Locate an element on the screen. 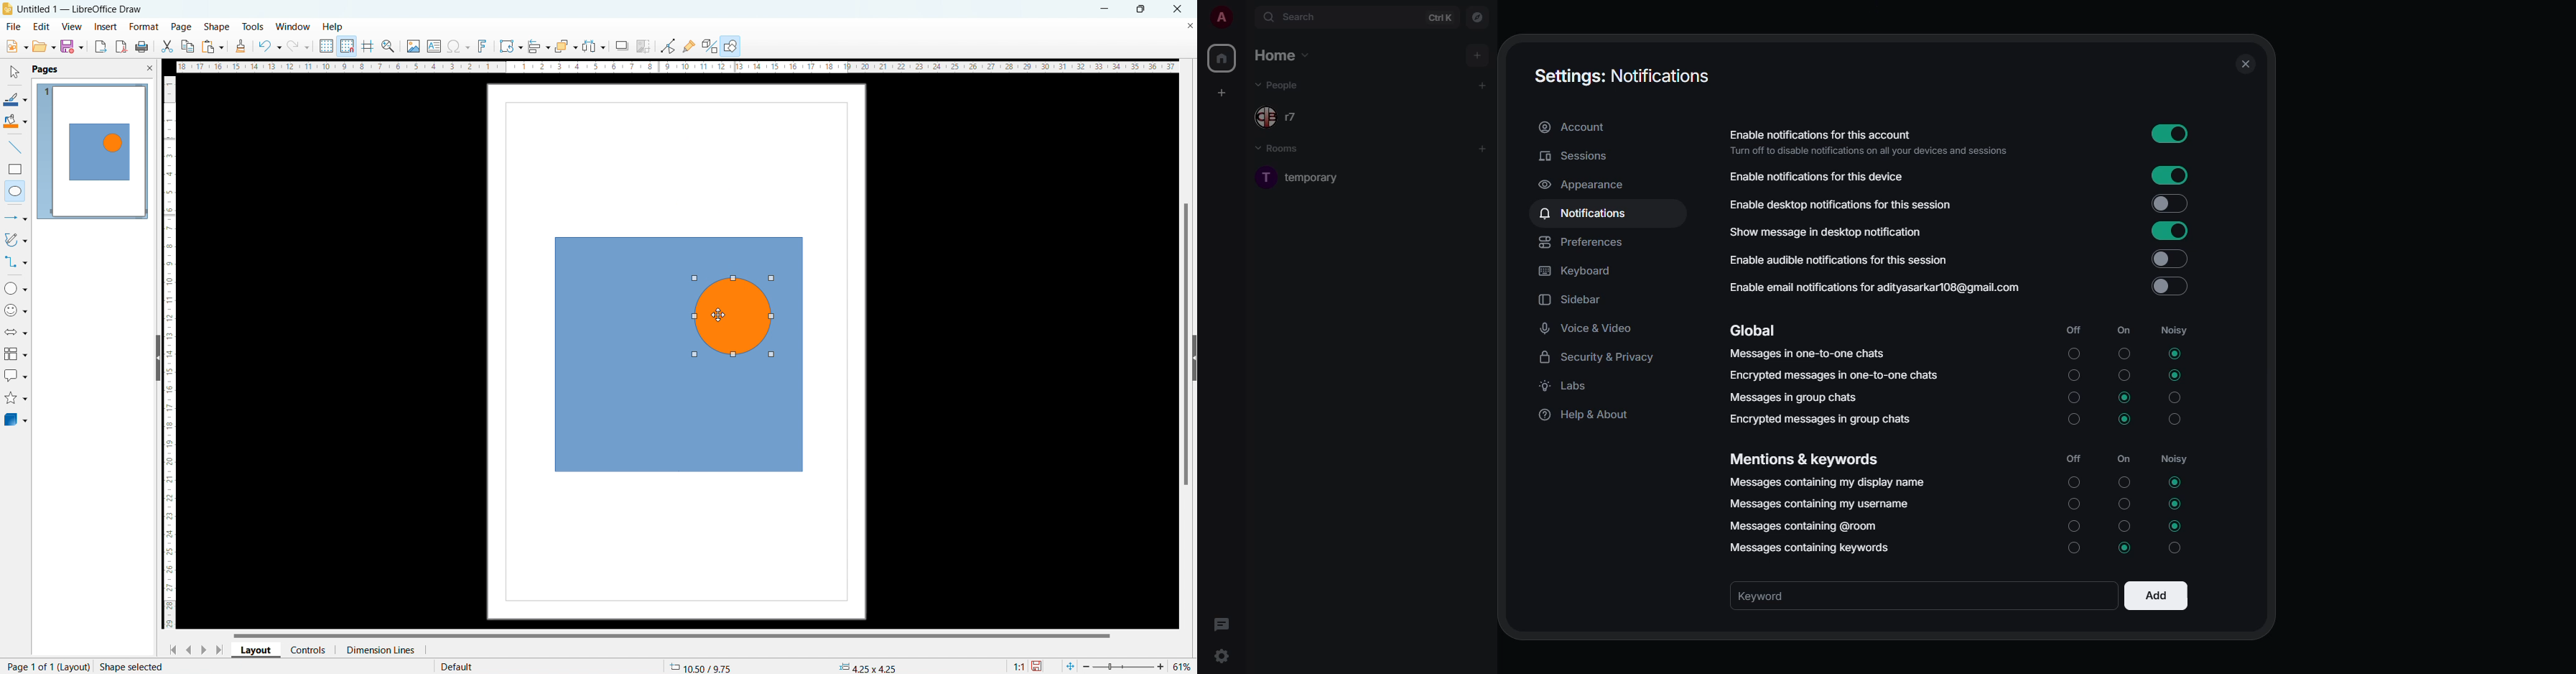 The width and height of the screenshot is (2576, 700). selected is located at coordinates (2176, 503).